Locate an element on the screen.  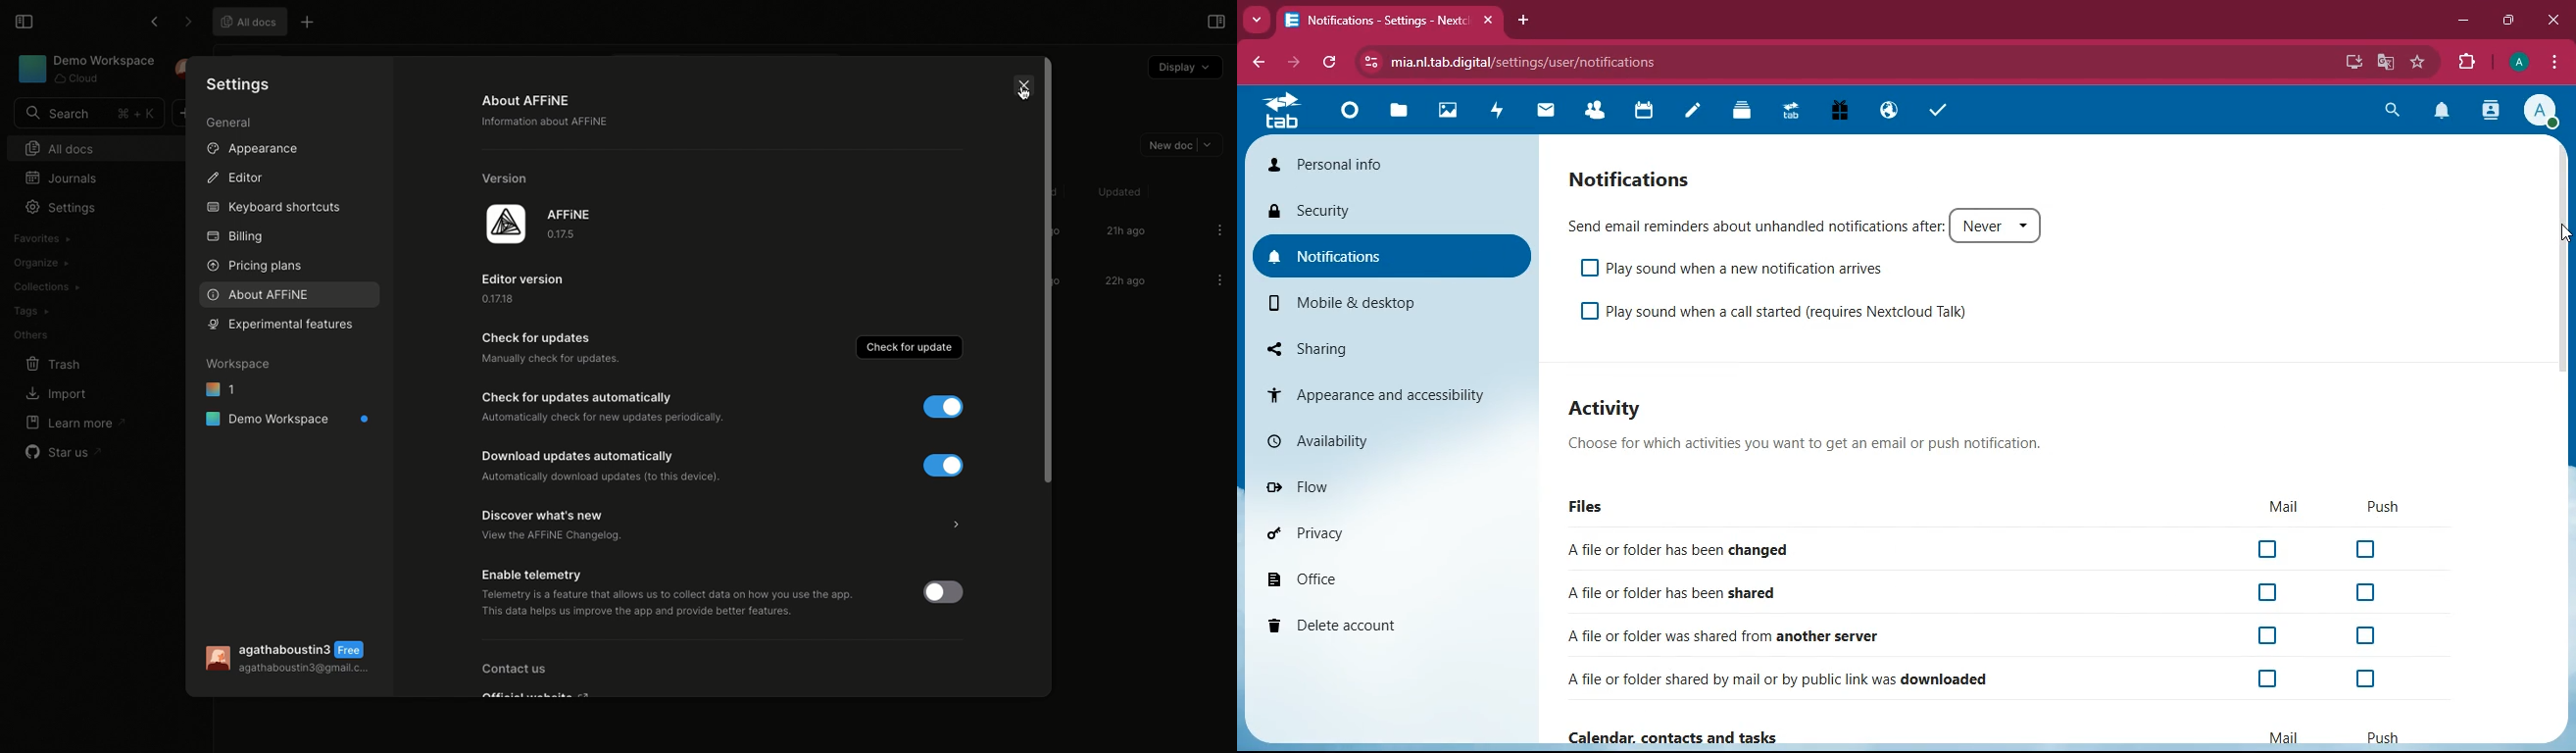
files is located at coordinates (1400, 113).